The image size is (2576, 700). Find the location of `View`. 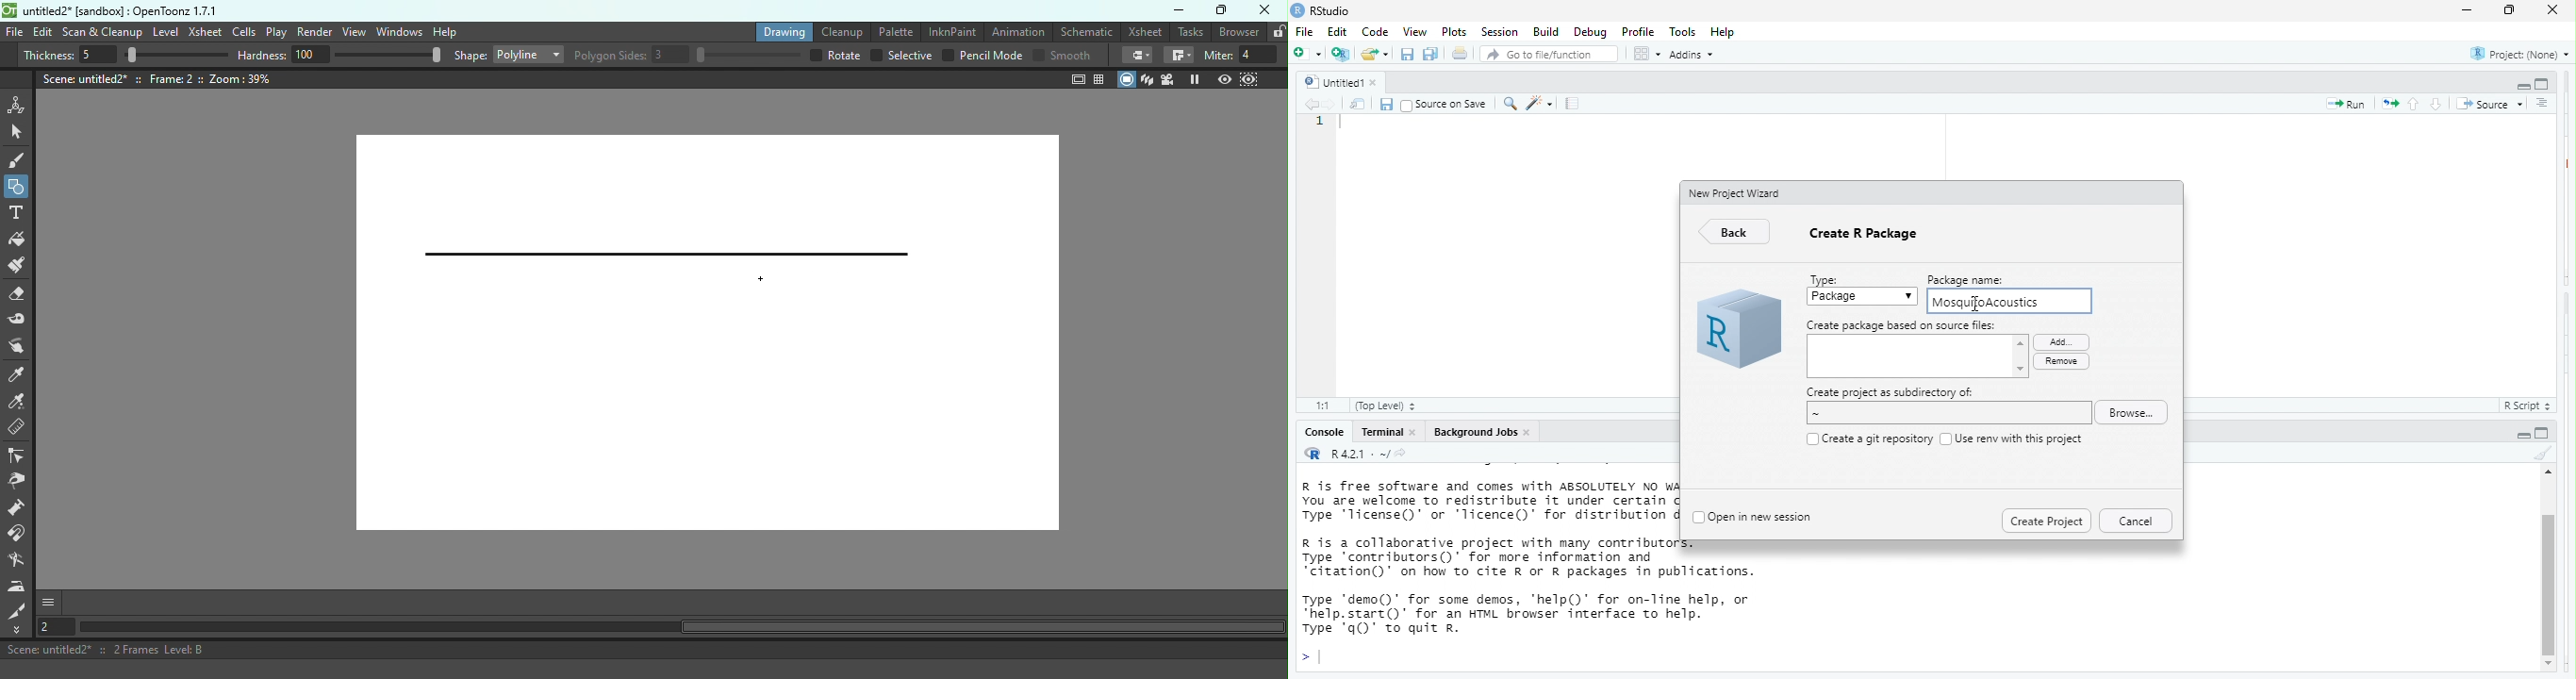

View is located at coordinates (1413, 32).